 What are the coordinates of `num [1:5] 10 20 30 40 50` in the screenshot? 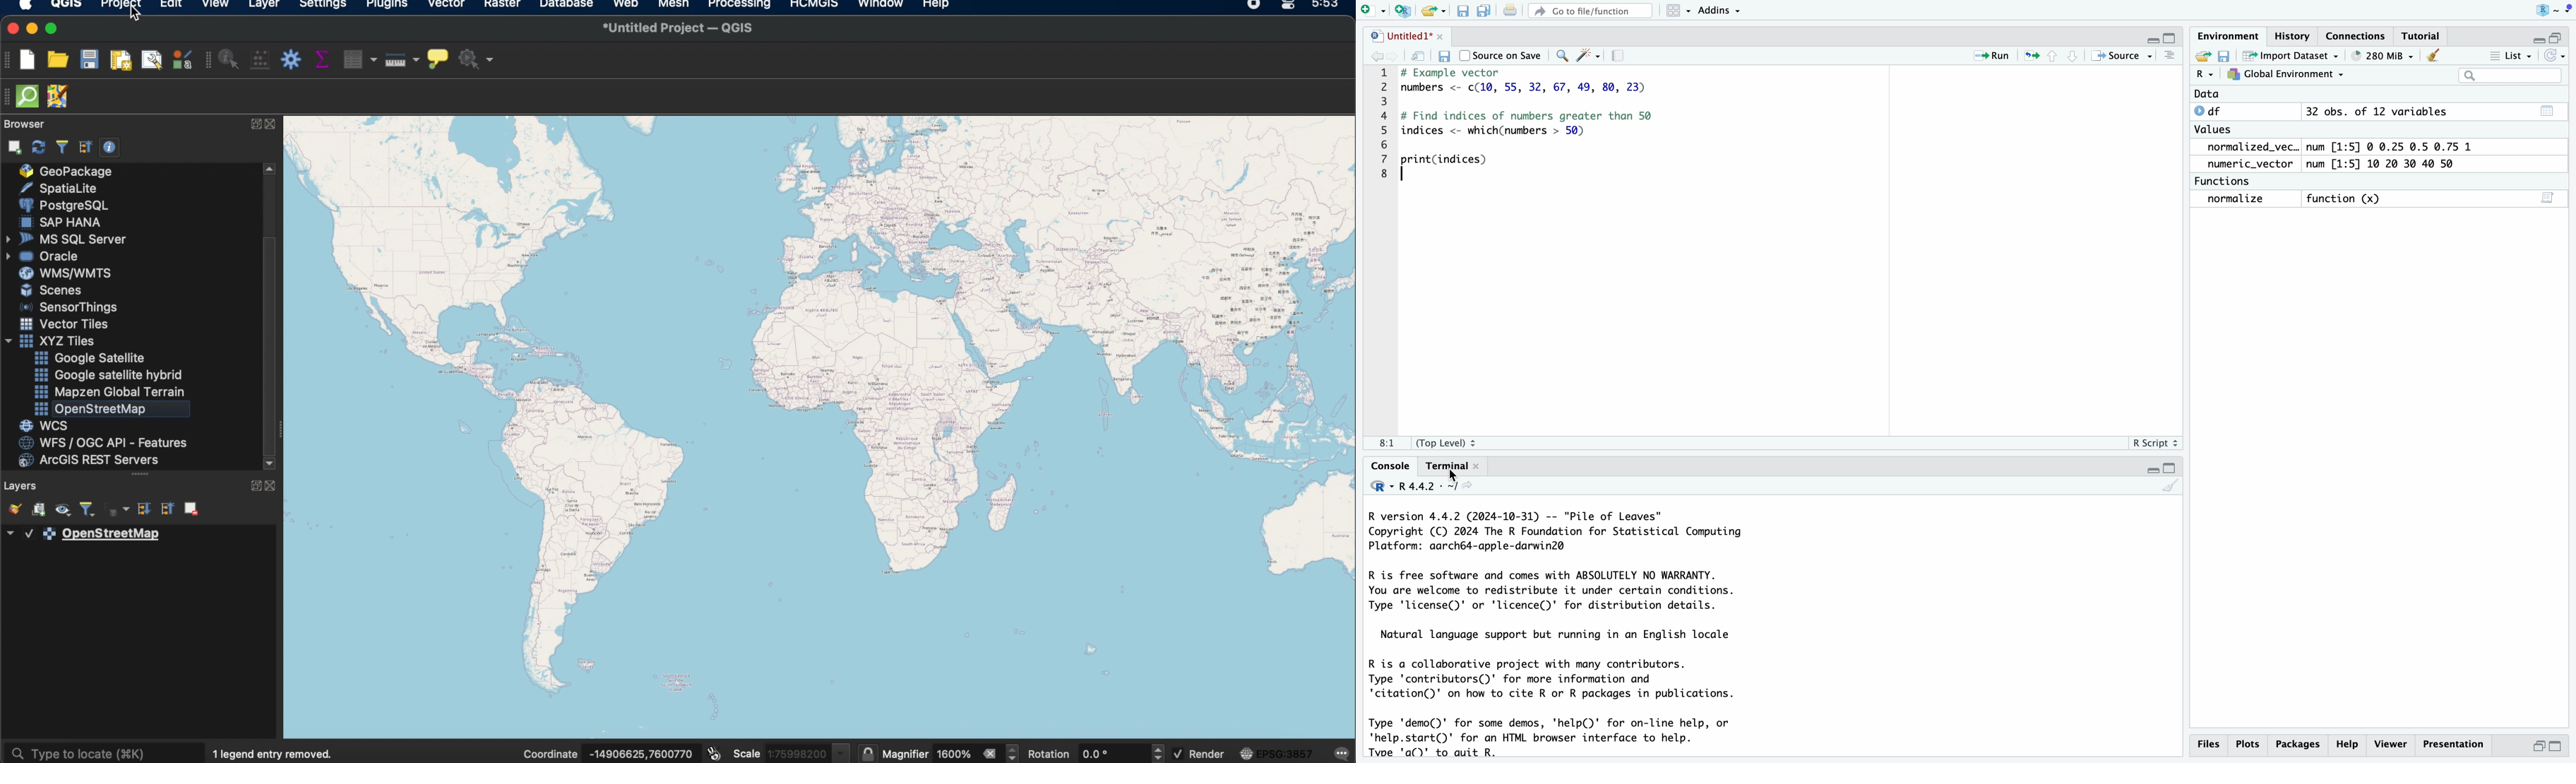 It's located at (2390, 164).